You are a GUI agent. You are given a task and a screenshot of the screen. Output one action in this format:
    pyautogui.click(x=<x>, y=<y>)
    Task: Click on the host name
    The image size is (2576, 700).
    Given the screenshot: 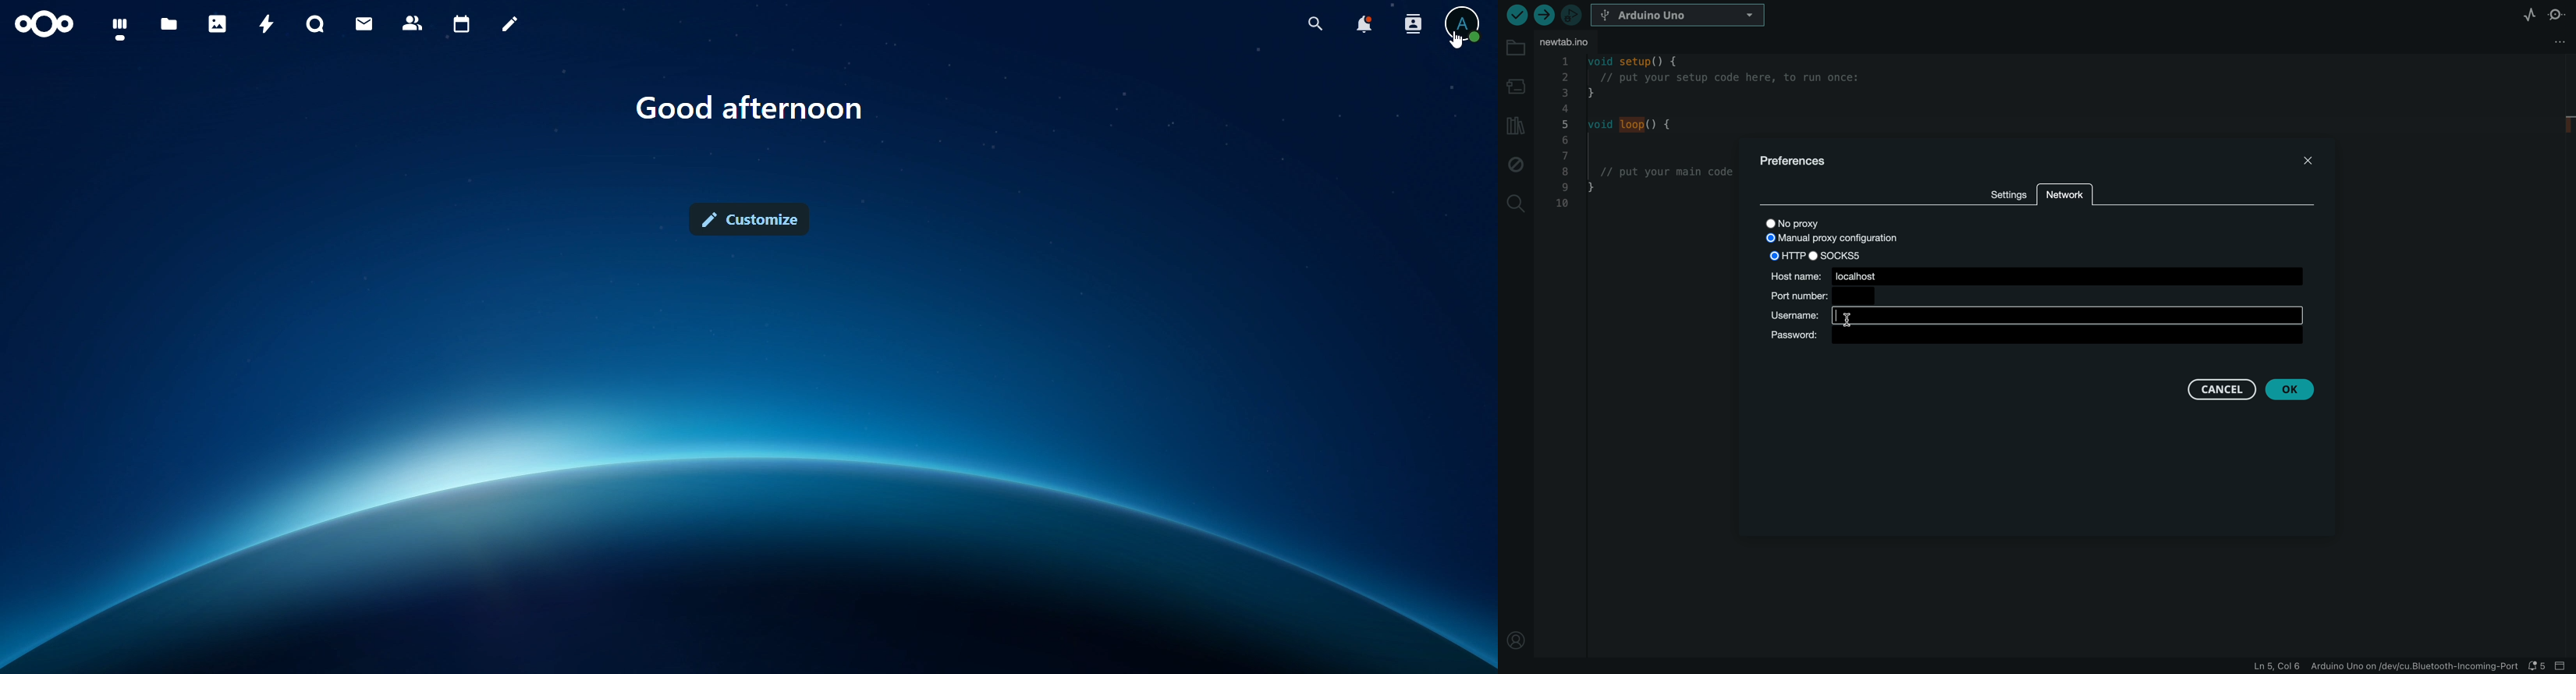 What is the action you would take?
    pyautogui.click(x=2037, y=275)
    